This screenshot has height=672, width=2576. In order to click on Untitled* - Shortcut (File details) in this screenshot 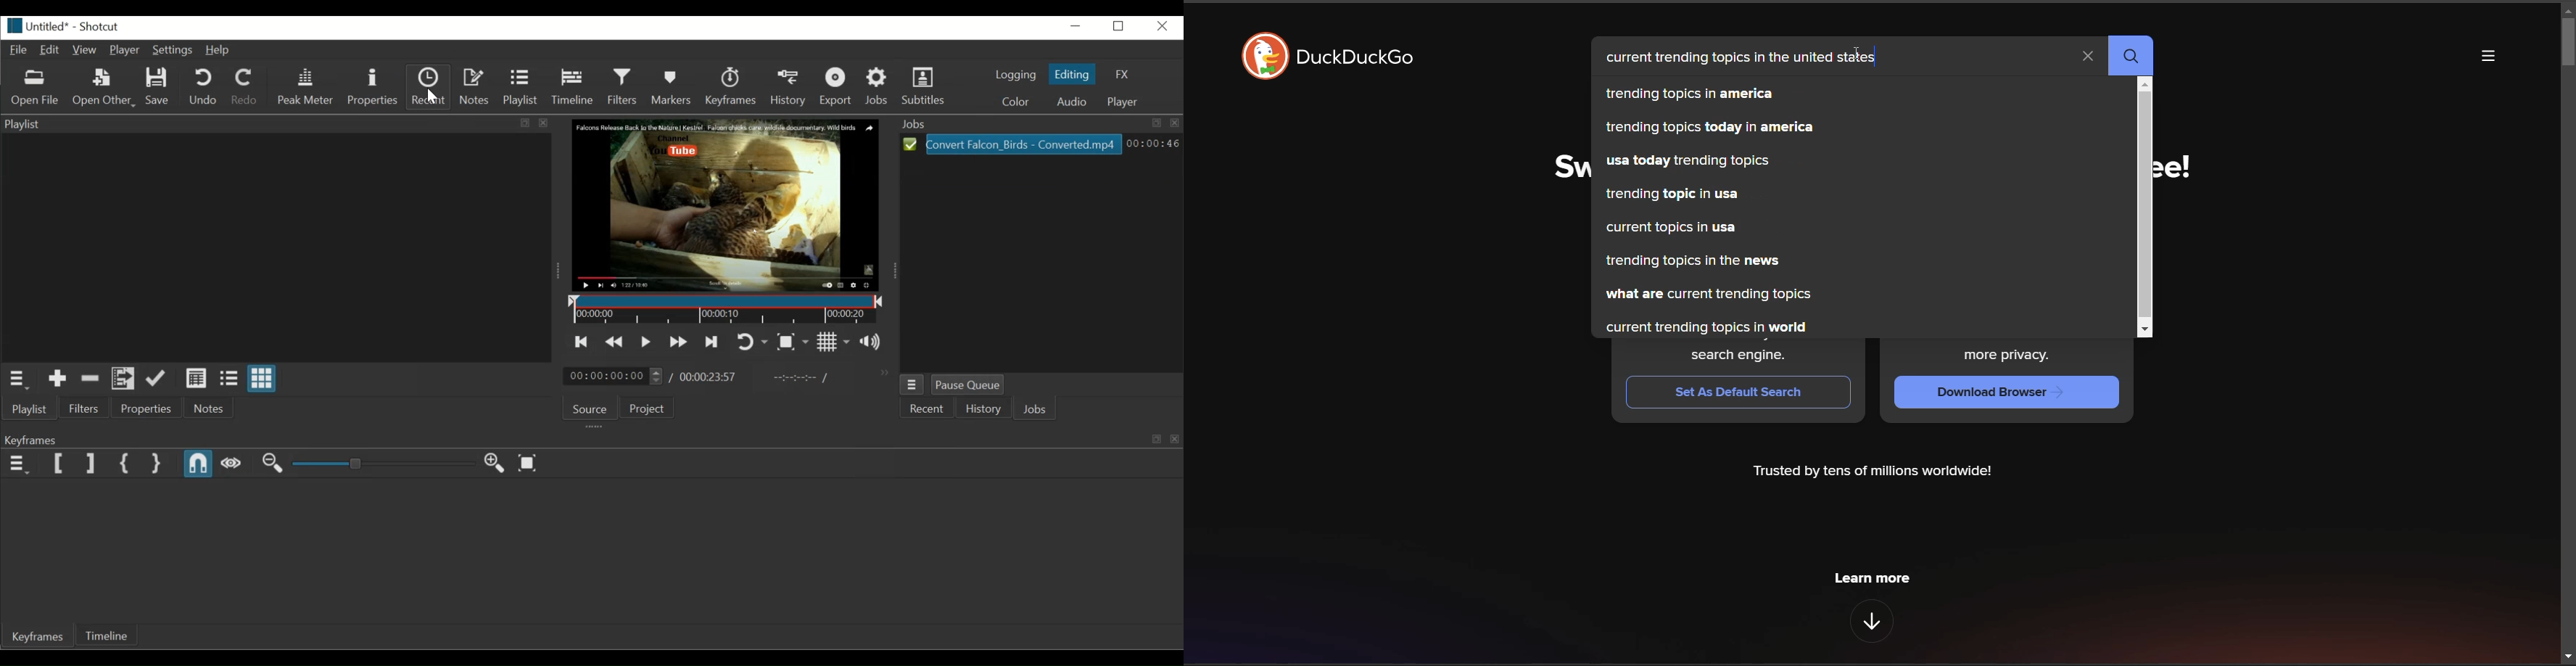, I will do `click(72, 26)`.